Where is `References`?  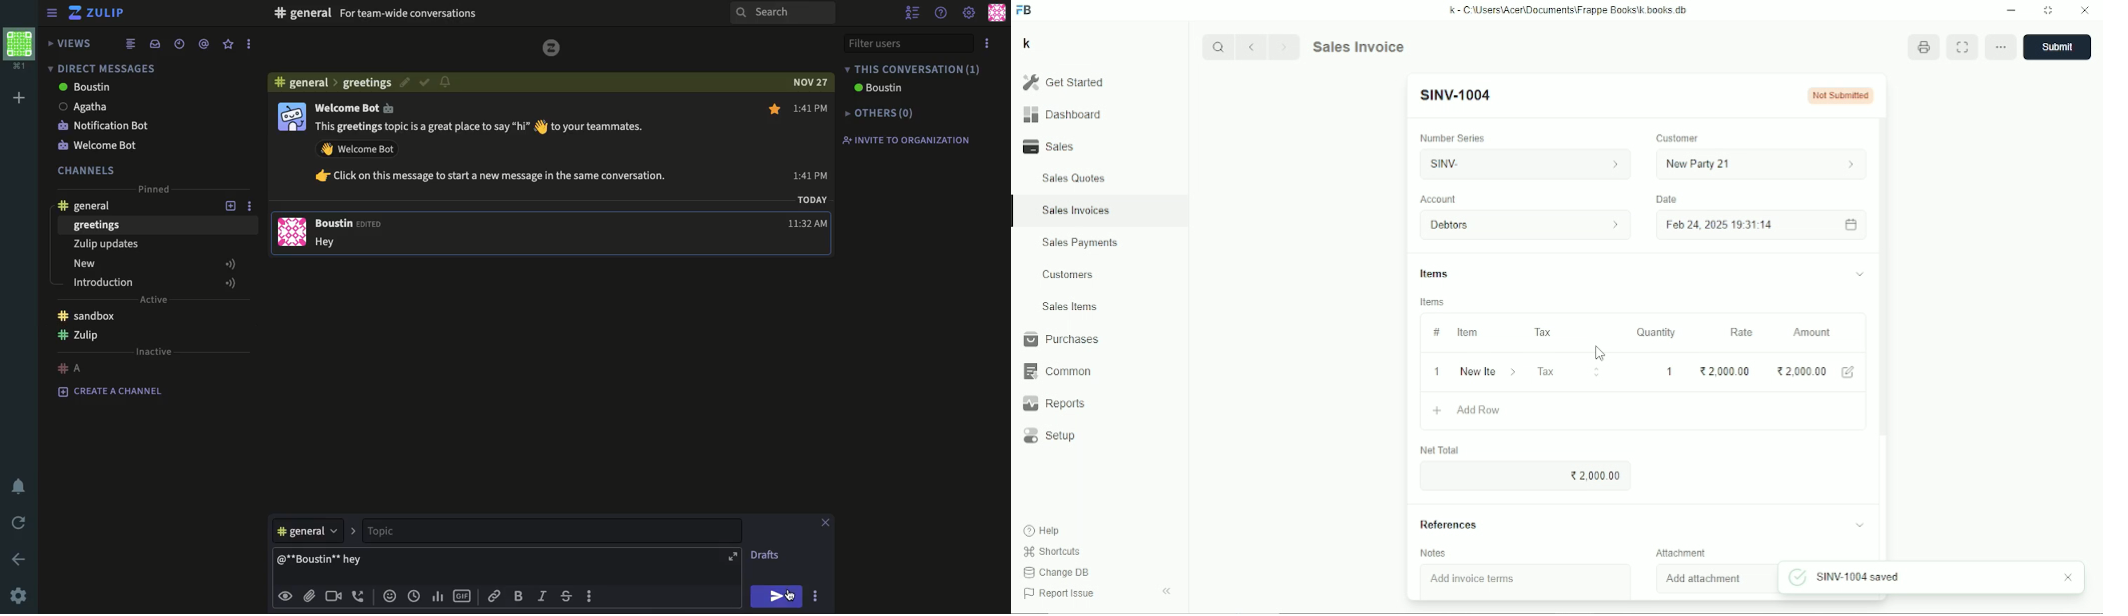
References is located at coordinates (1642, 525).